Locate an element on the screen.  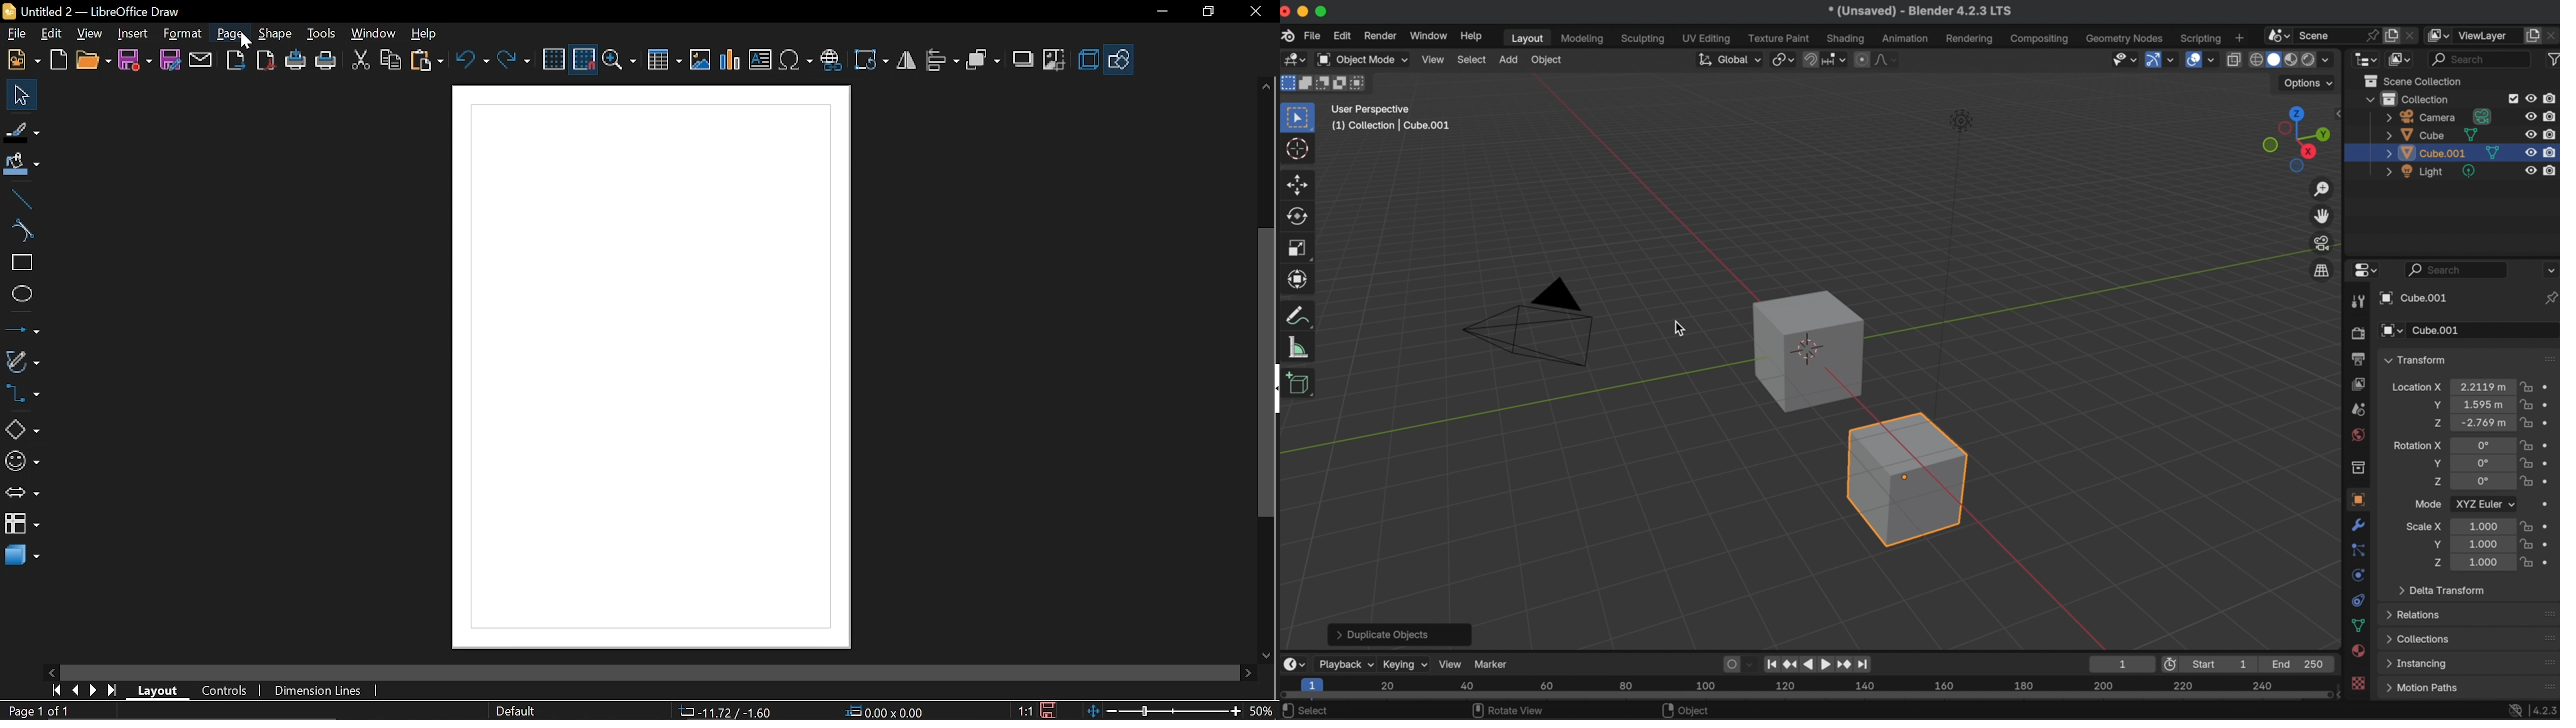
Edit is located at coordinates (51, 34).